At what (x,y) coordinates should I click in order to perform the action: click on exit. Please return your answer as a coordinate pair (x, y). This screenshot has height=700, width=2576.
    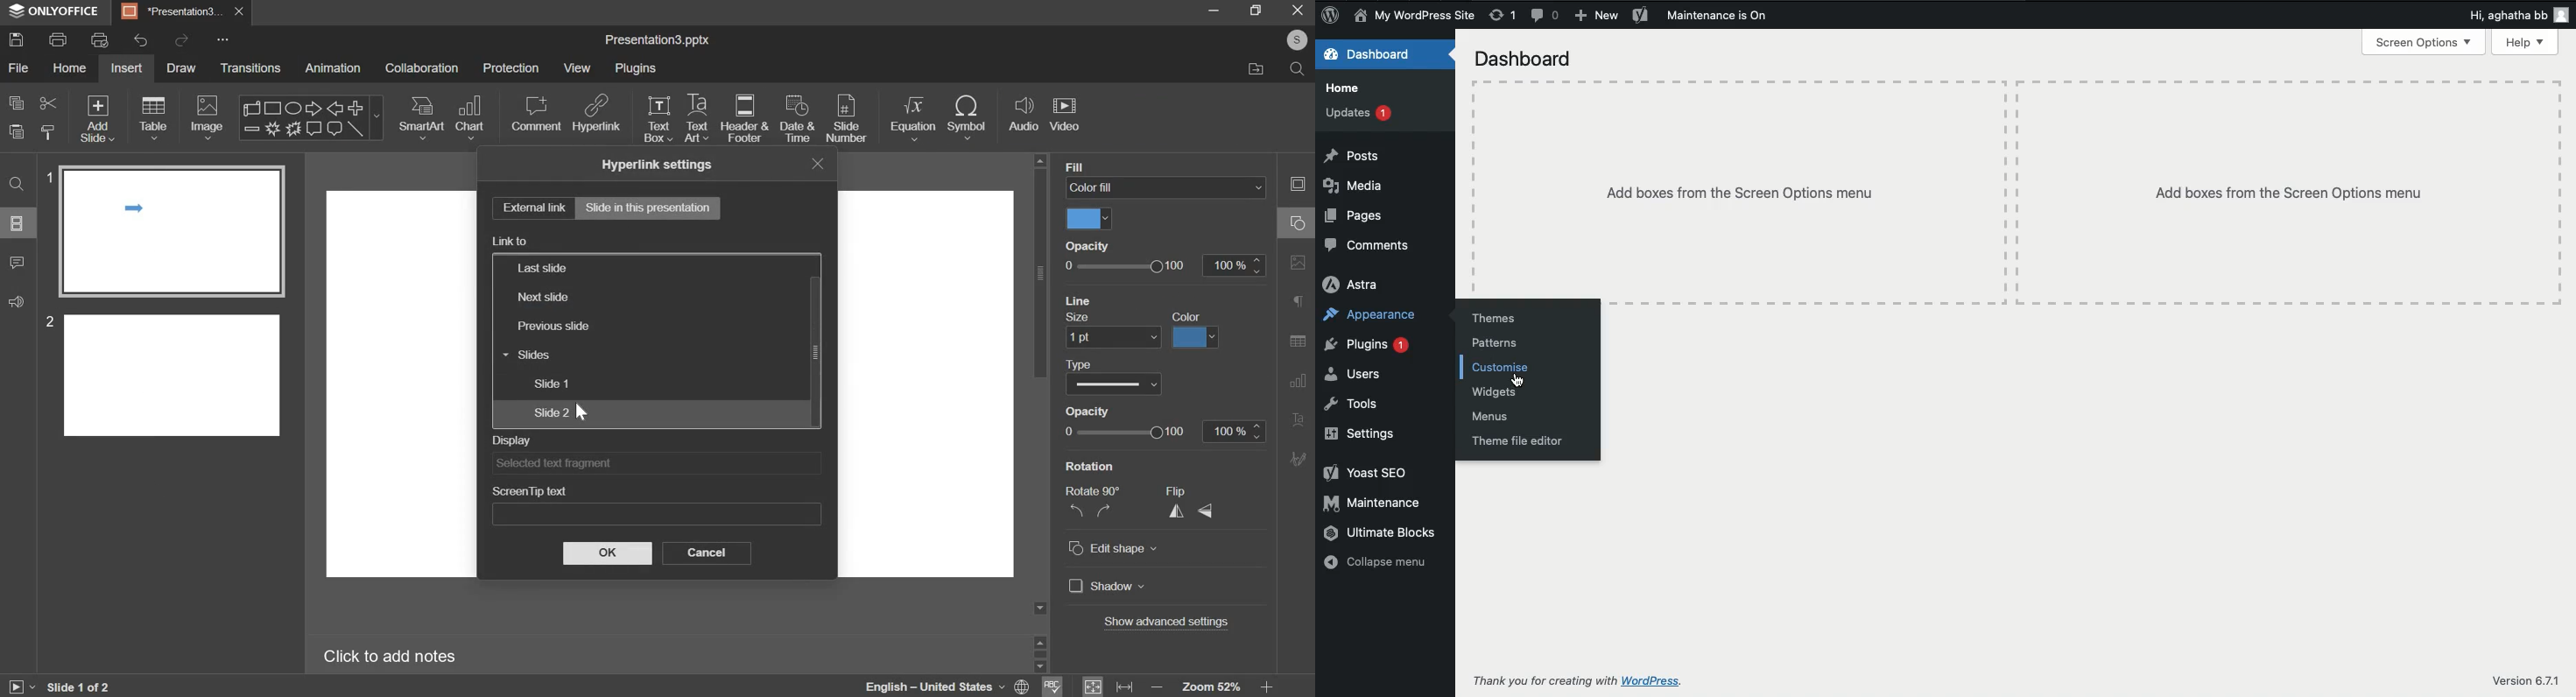
    Looking at the image, I should click on (1300, 10).